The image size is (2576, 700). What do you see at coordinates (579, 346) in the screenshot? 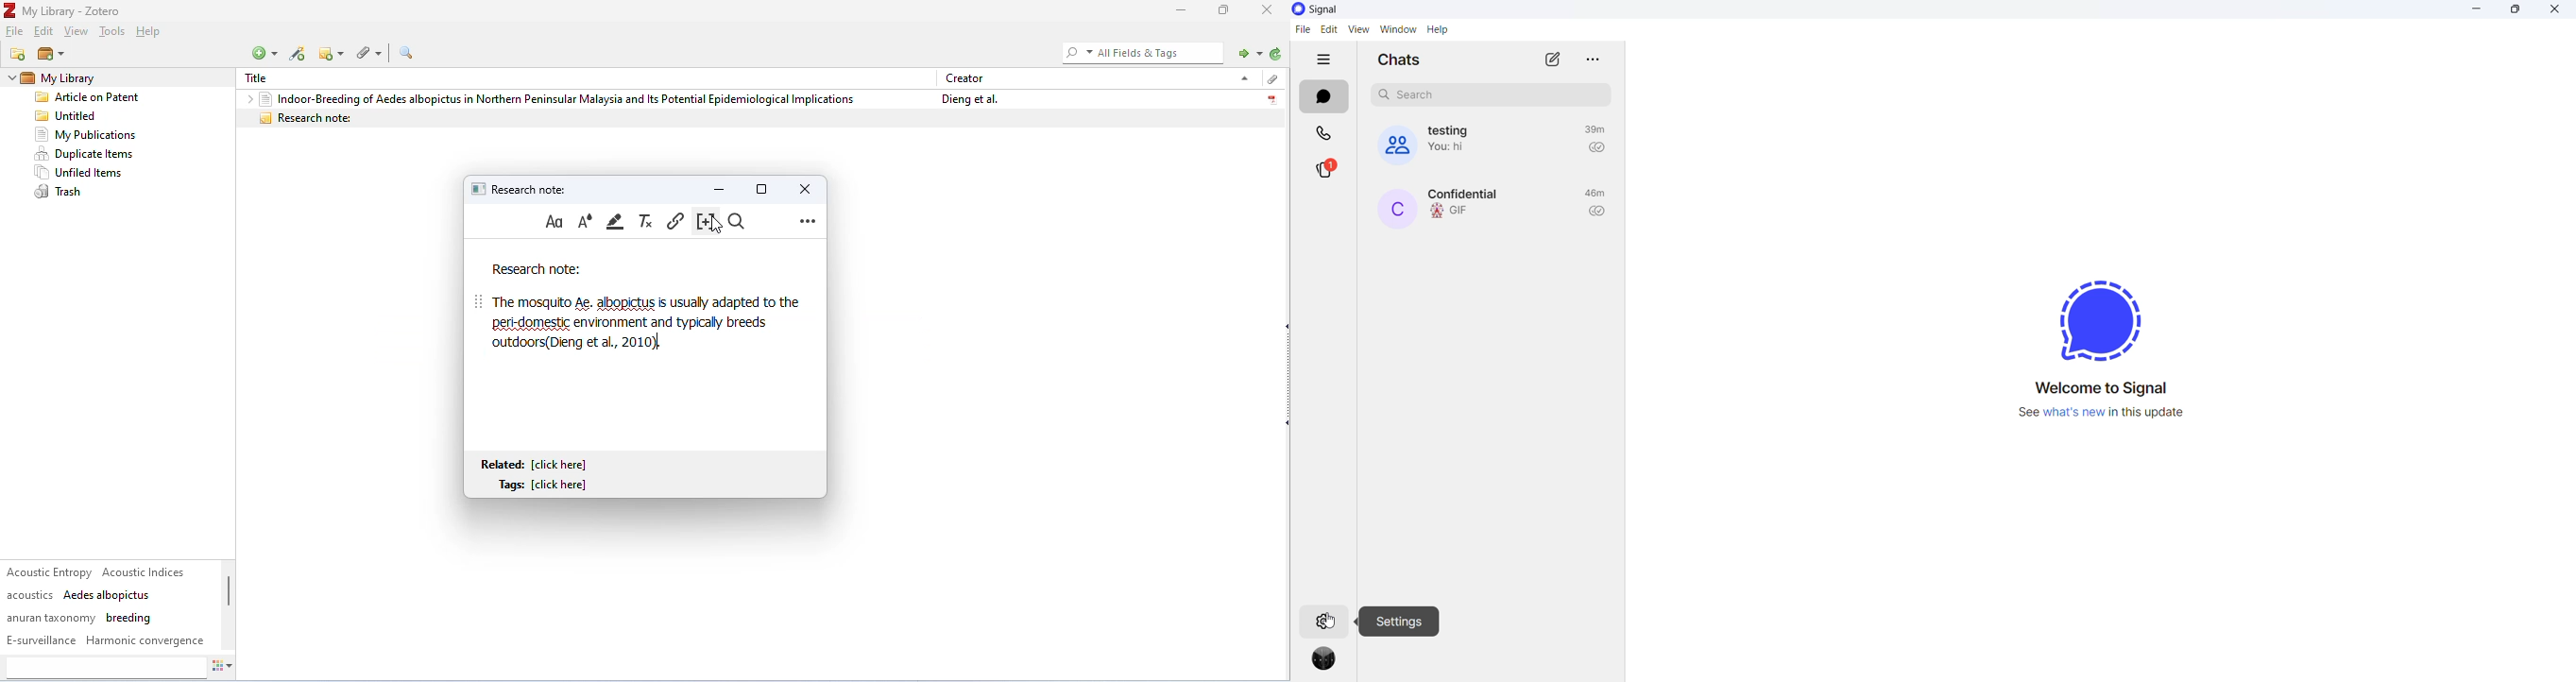
I see `citation added` at bounding box center [579, 346].